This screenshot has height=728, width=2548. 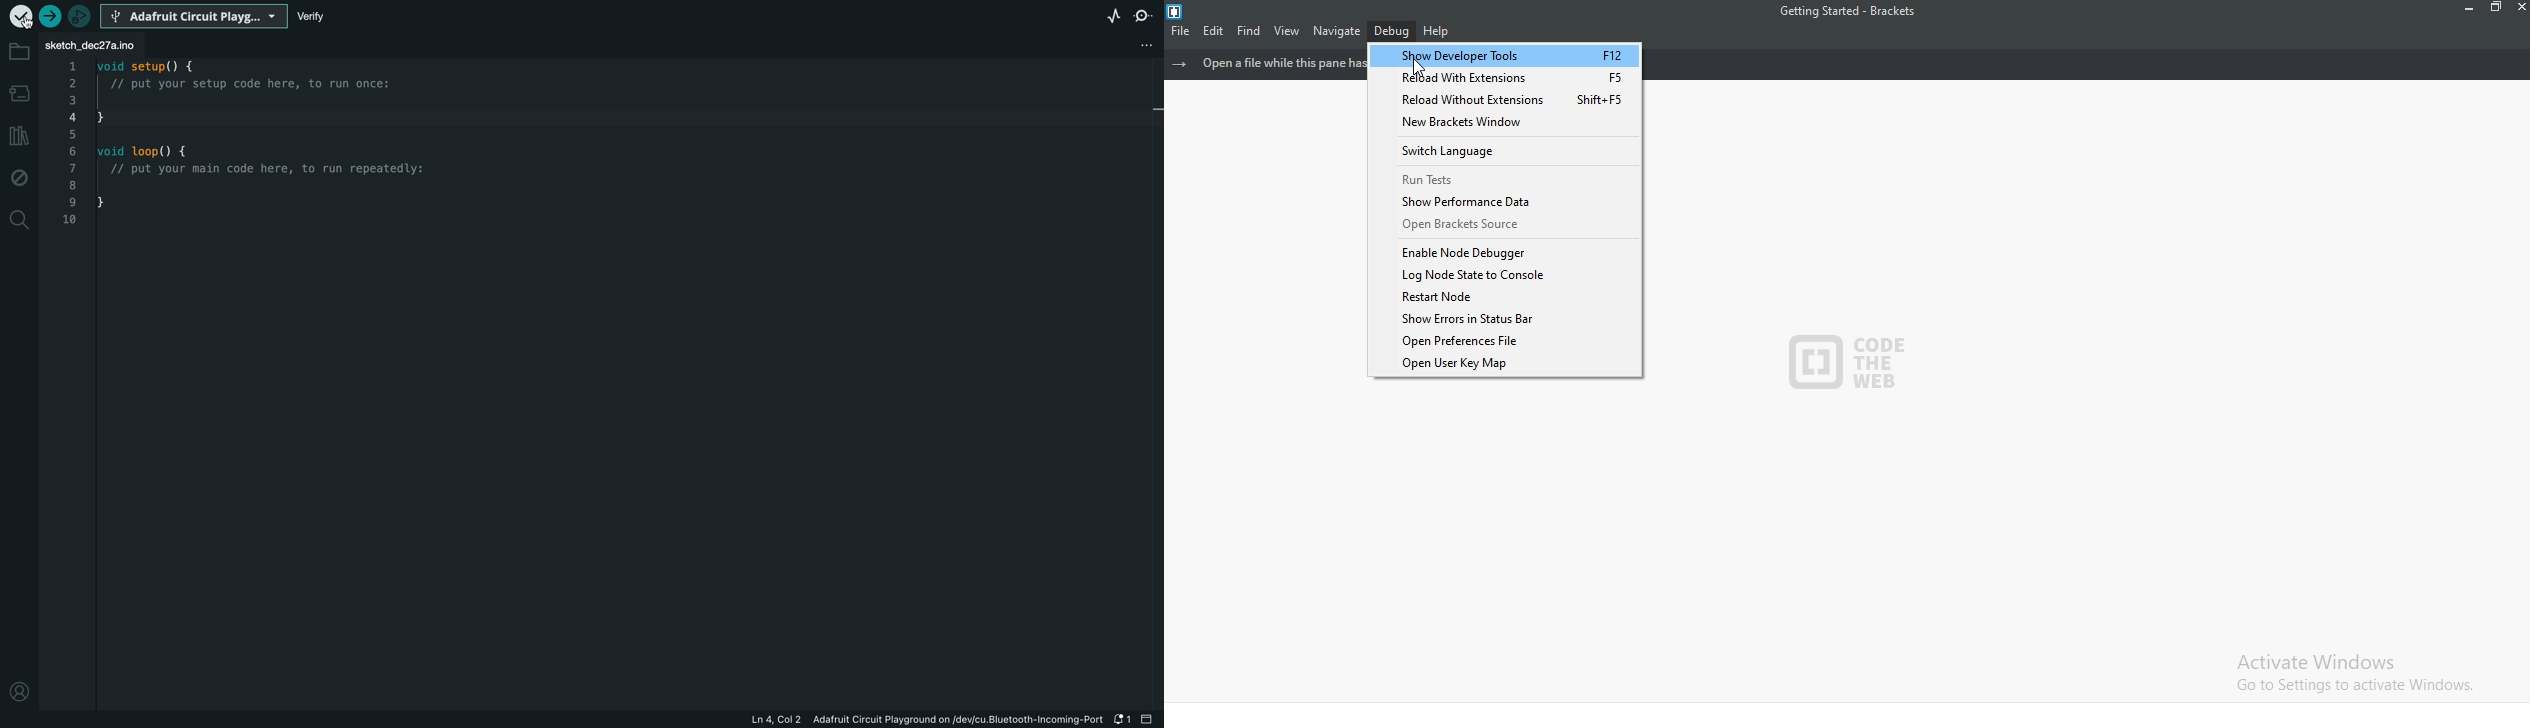 What do you see at coordinates (1501, 151) in the screenshot?
I see `Switch Language` at bounding box center [1501, 151].